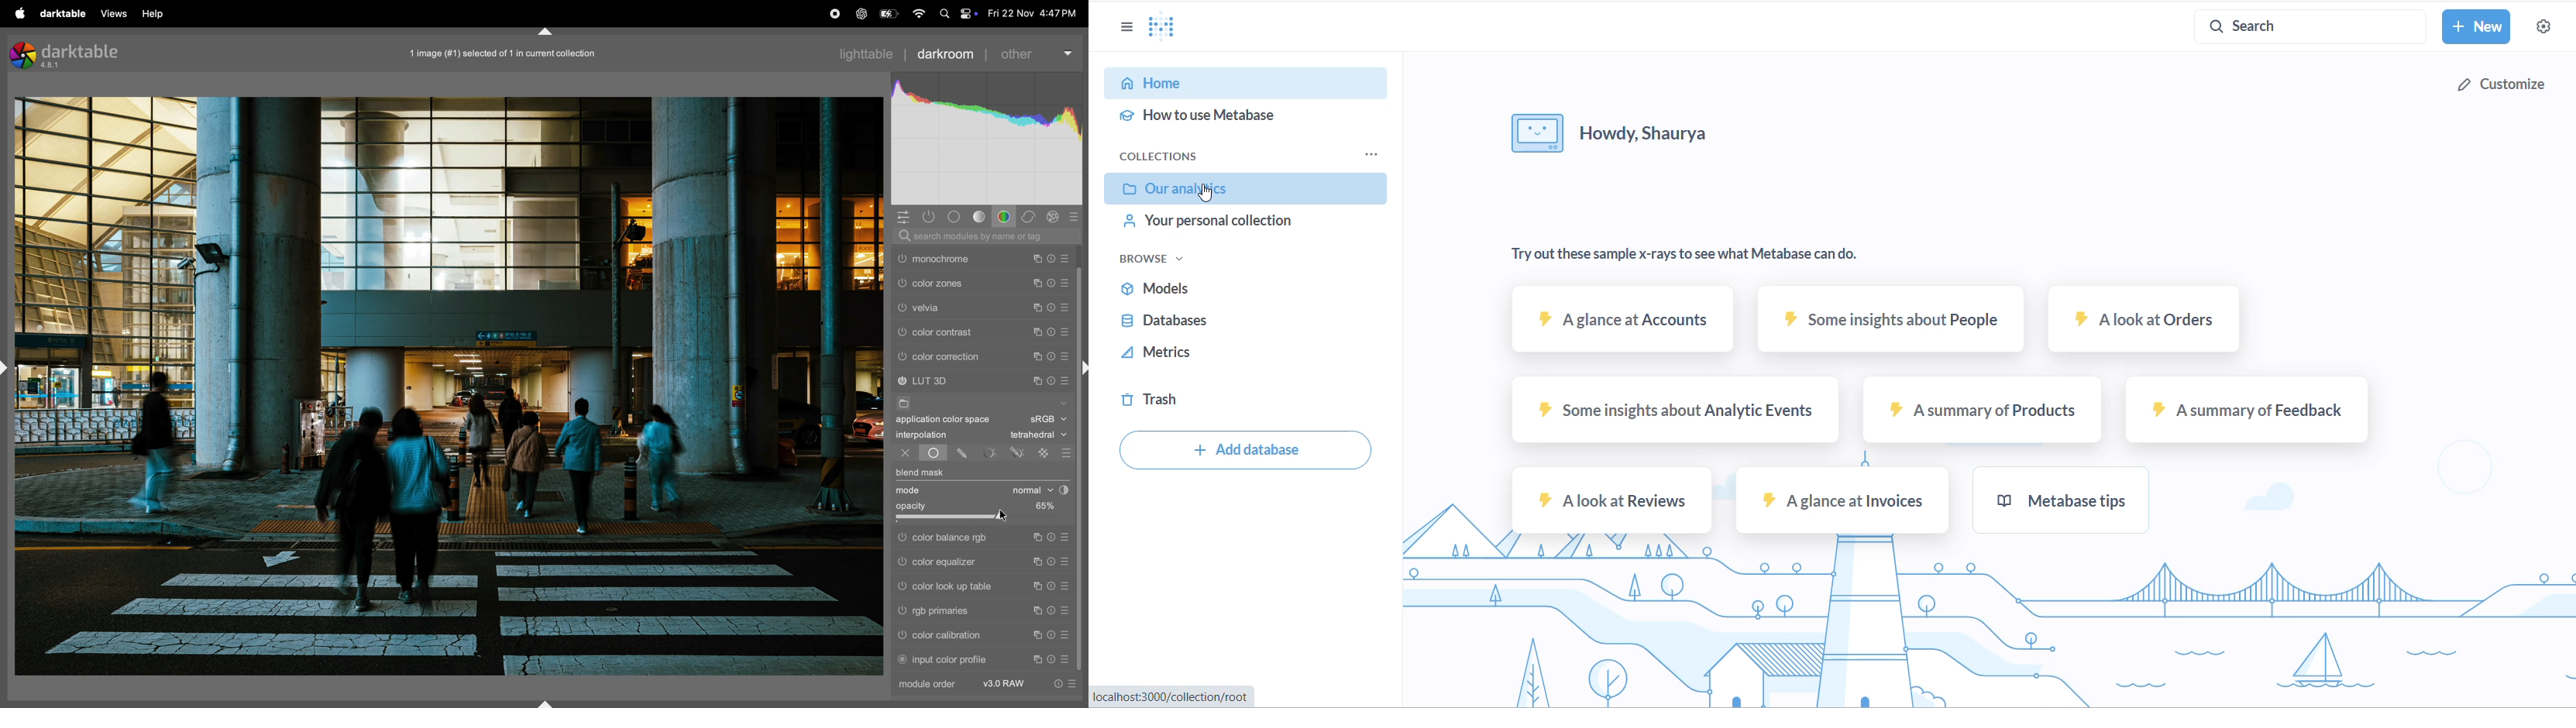  Describe the element at coordinates (1039, 562) in the screenshot. I see `multiple instance actions` at that location.